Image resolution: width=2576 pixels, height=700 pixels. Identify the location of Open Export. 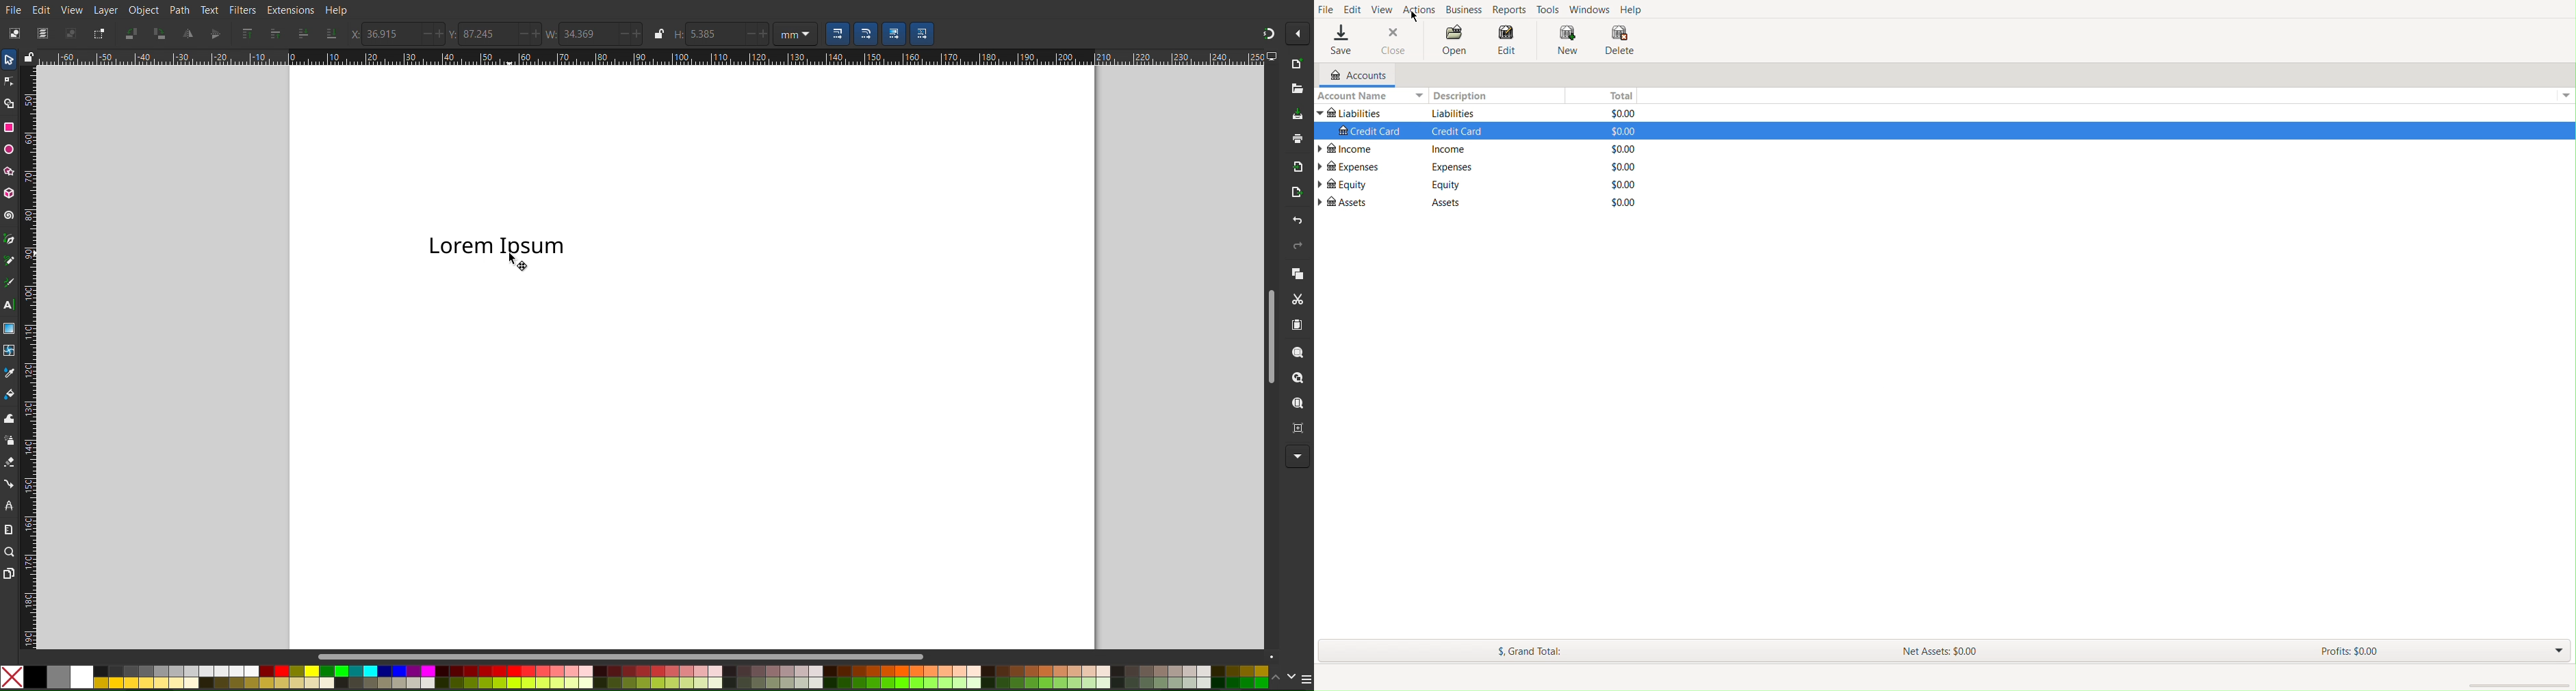
(1294, 194).